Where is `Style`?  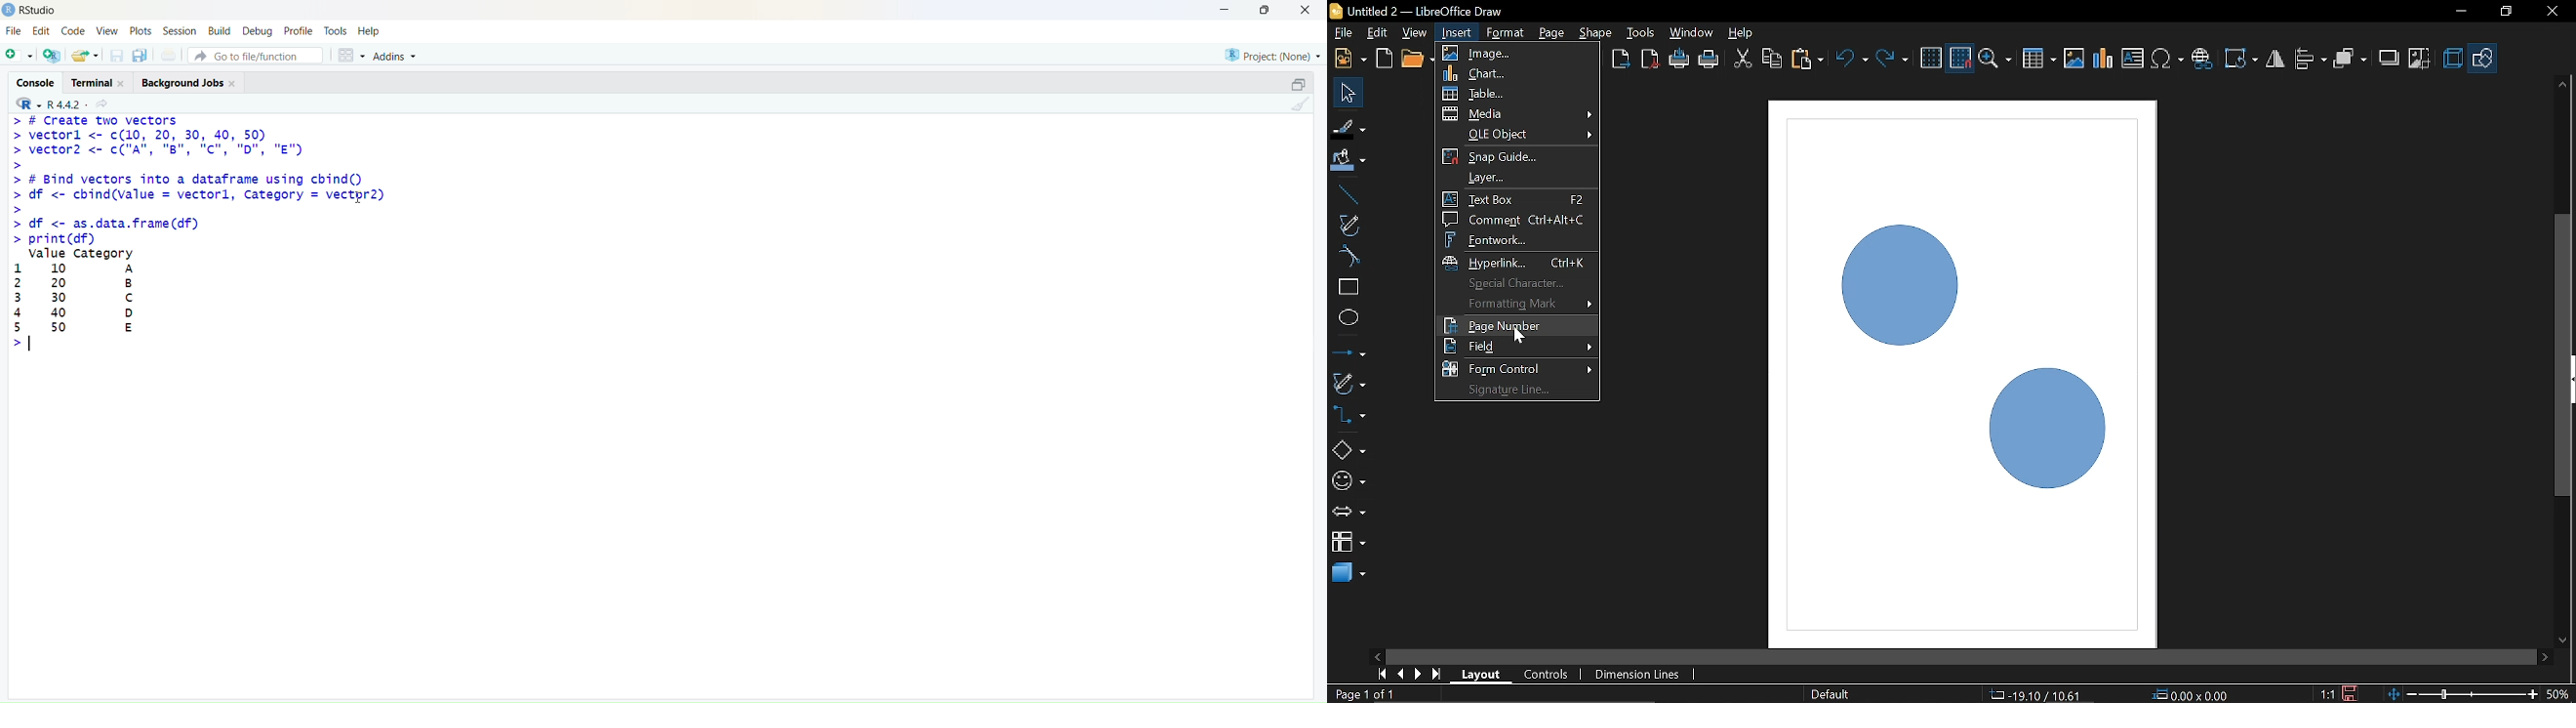
Style is located at coordinates (1828, 694).